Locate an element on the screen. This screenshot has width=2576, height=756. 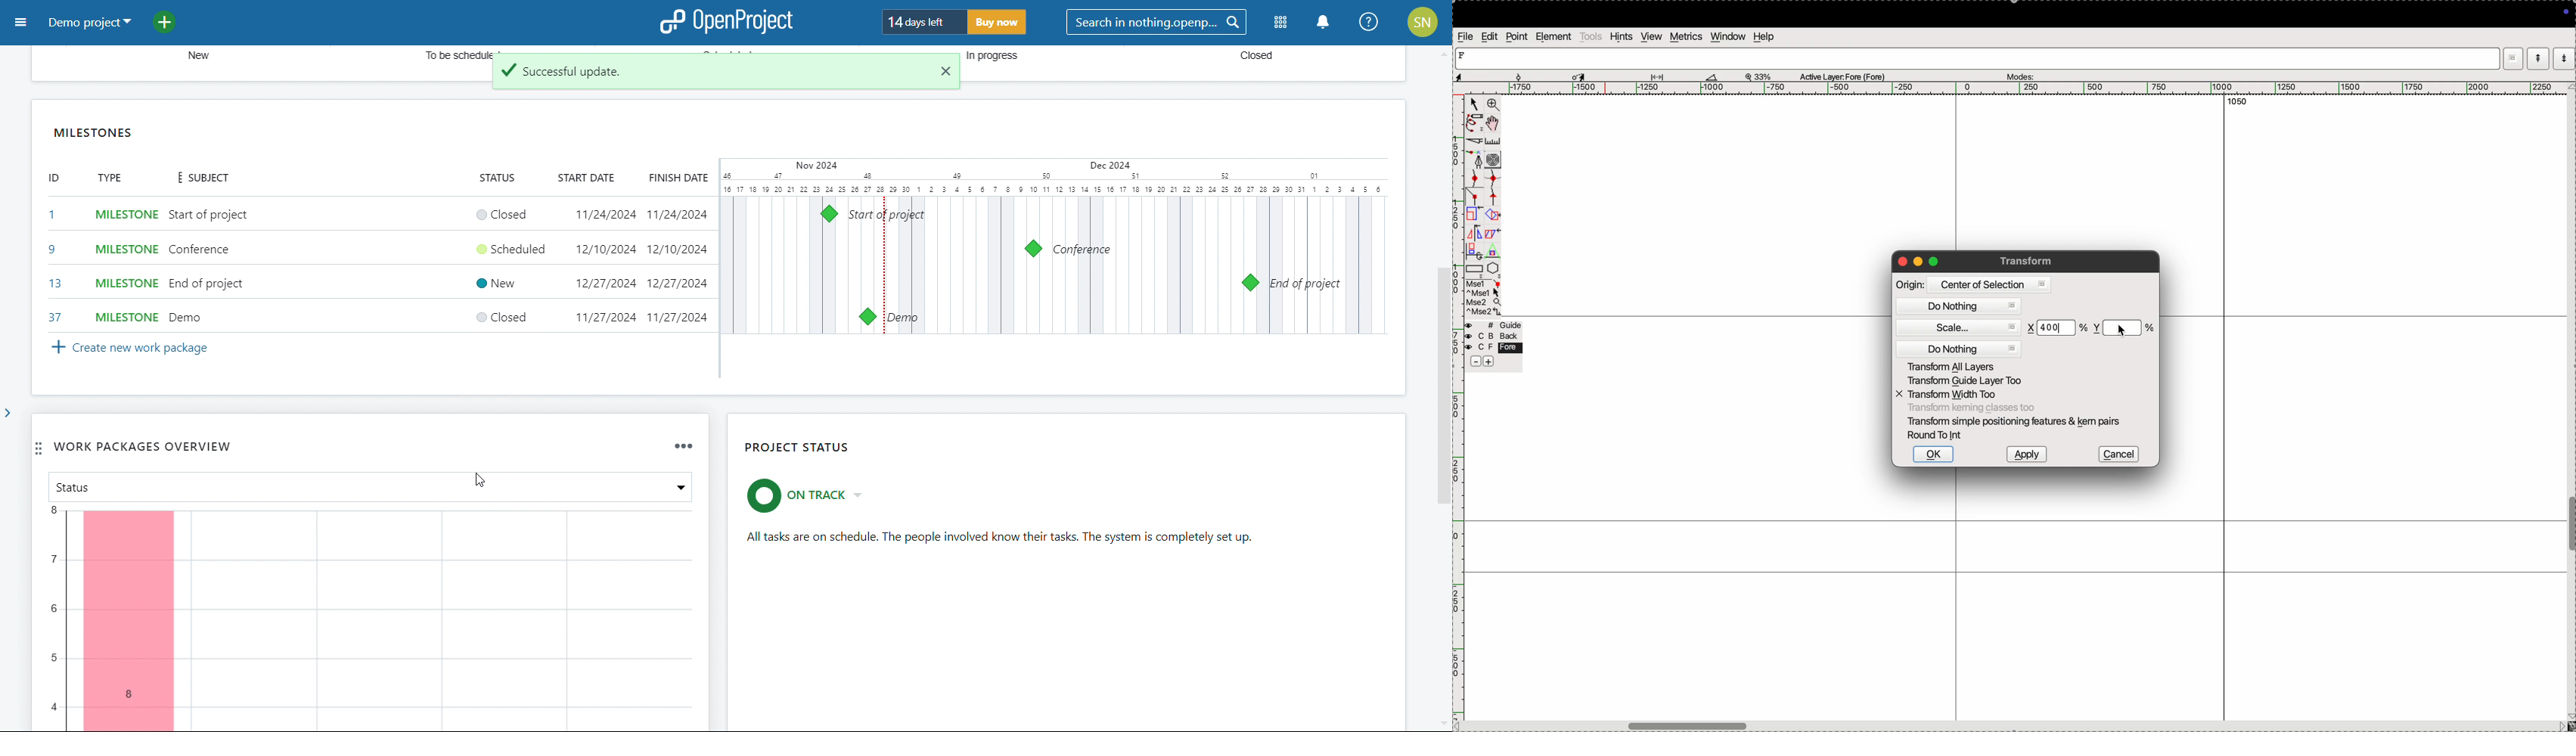
create new work package is located at coordinates (127, 347).